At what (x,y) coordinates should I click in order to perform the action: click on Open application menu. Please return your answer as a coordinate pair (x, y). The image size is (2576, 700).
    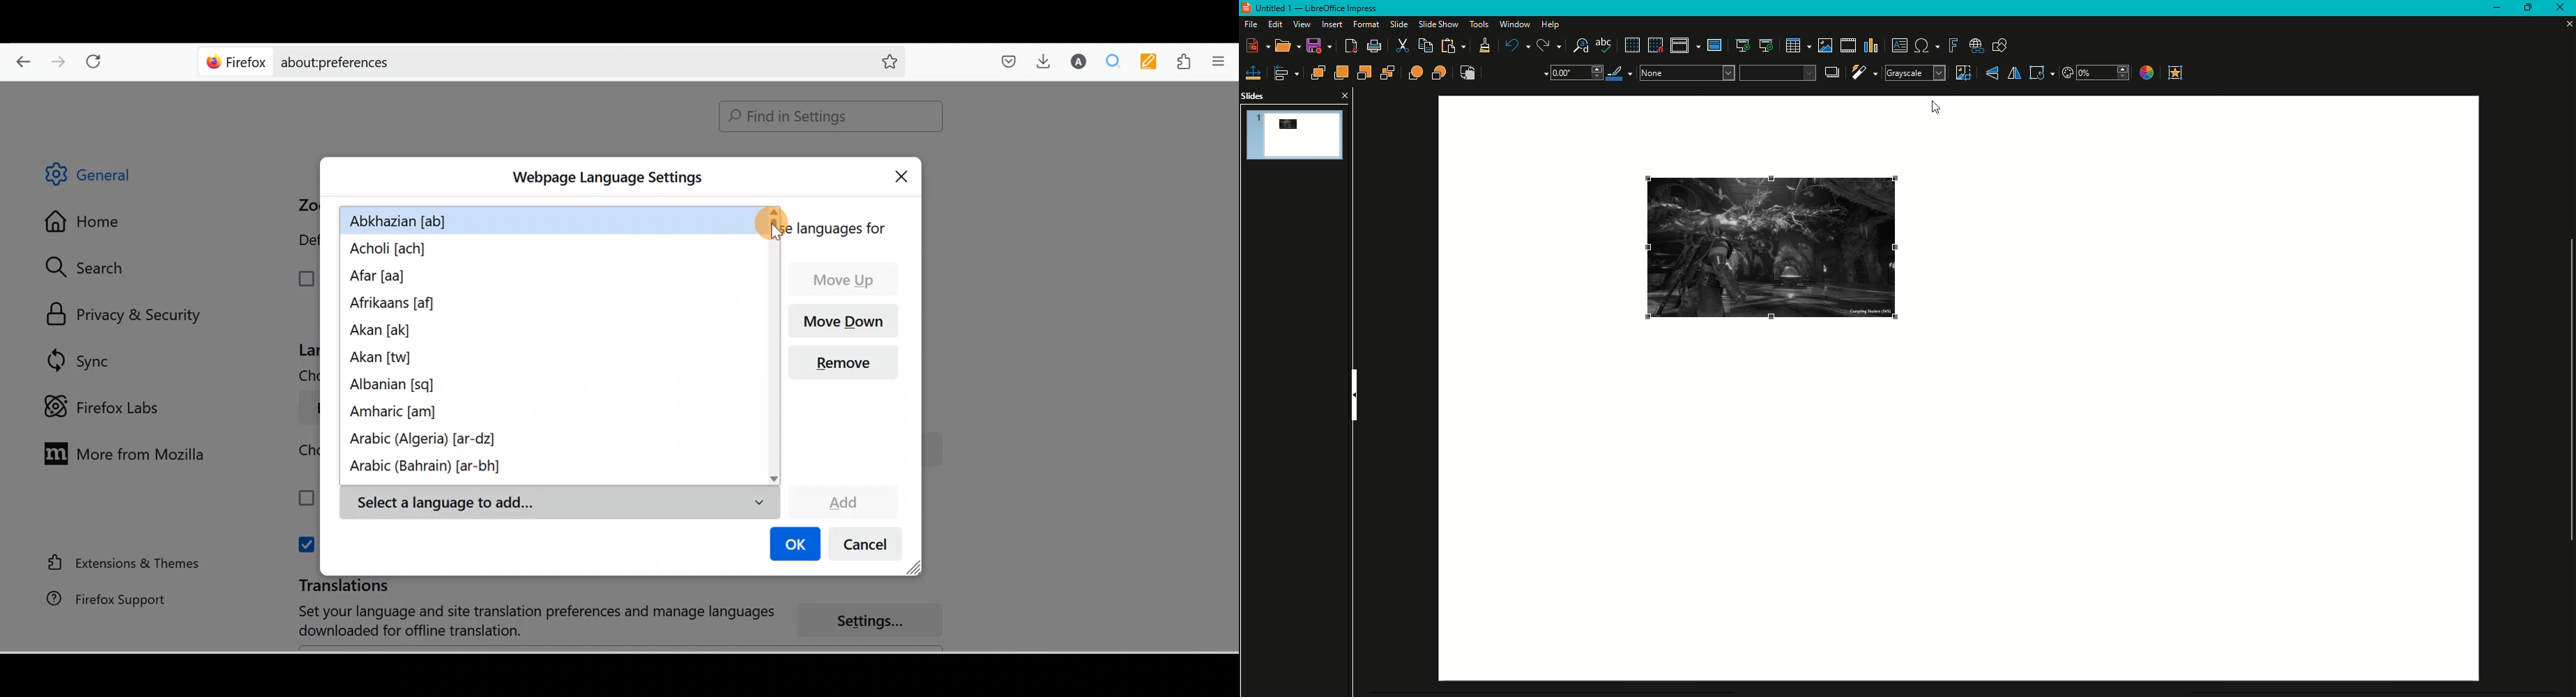
    Looking at the image, I should click on (1223, 60).